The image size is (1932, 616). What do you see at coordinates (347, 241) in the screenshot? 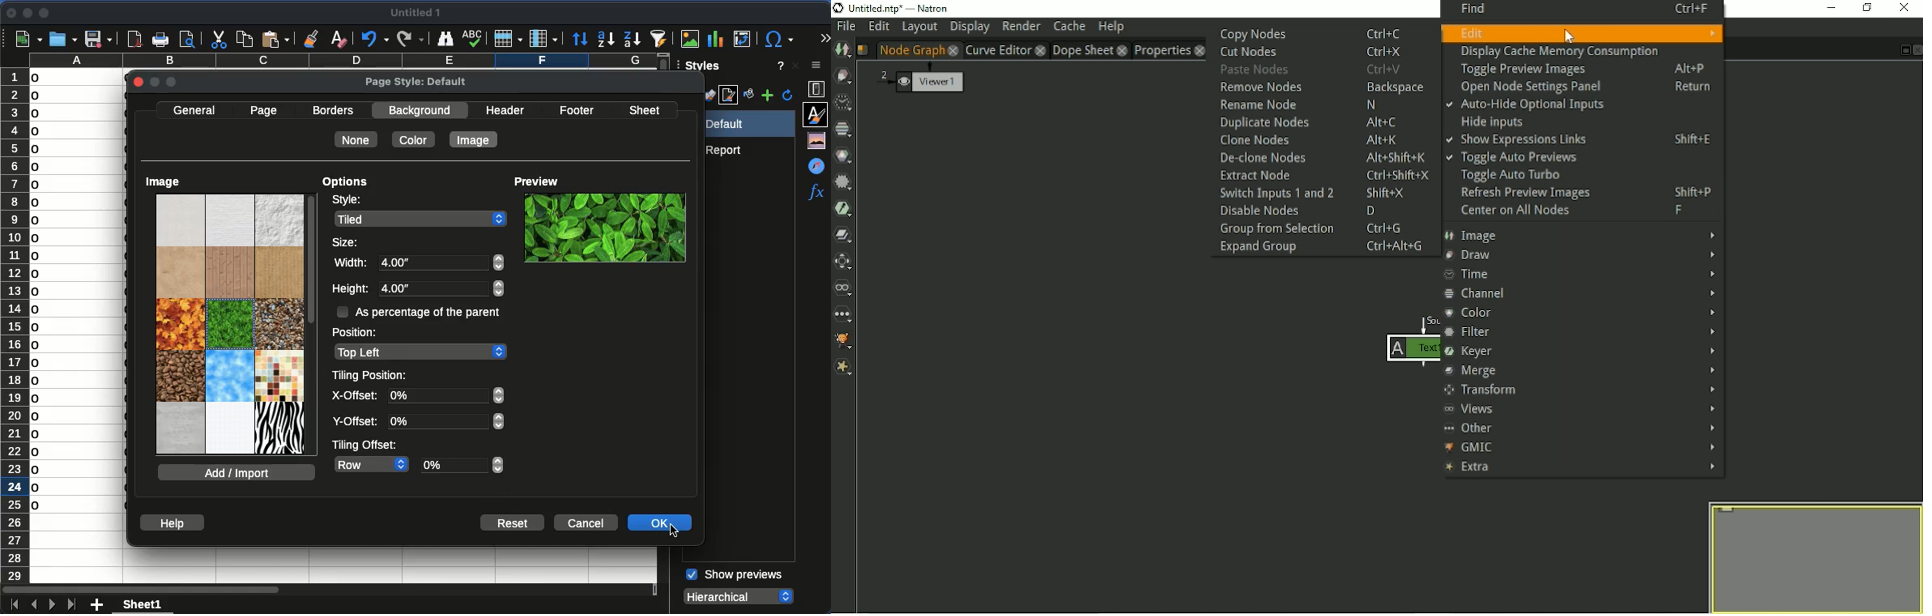
I see `size` at bounding box center [347, 241].